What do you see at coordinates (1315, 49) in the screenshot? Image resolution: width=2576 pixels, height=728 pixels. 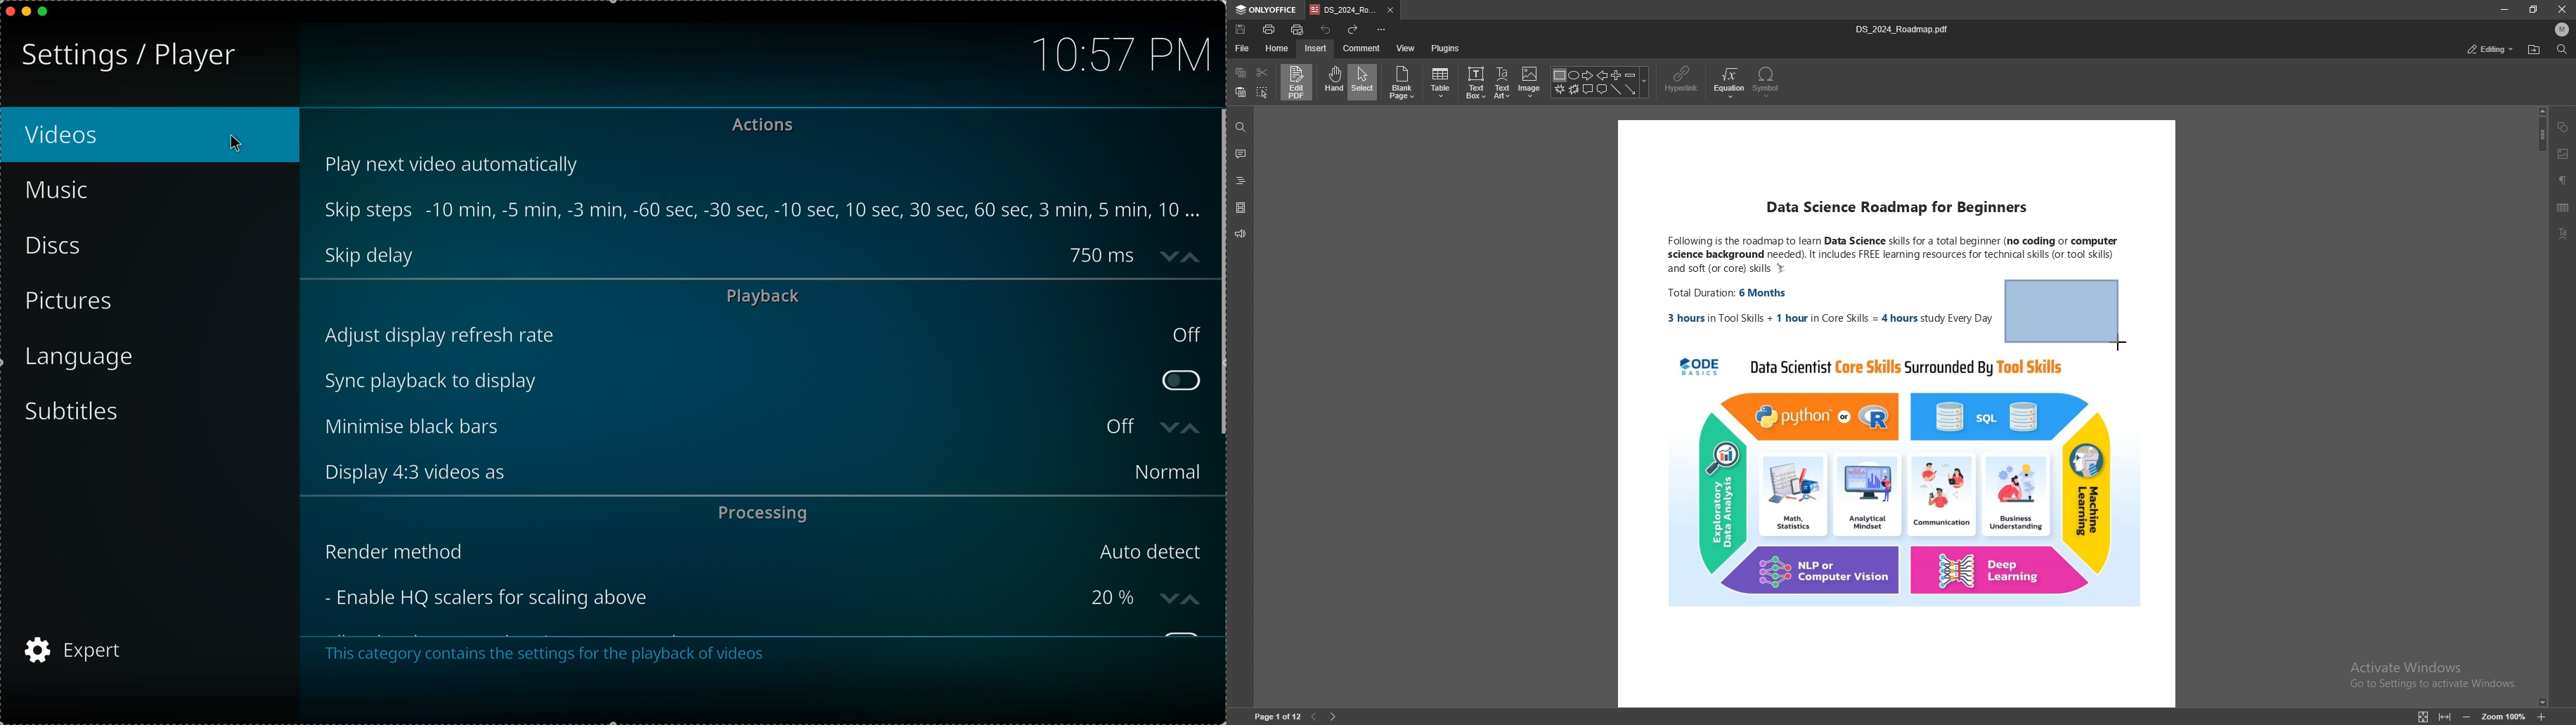 I see `insert` at bounding box center [1315, 49].